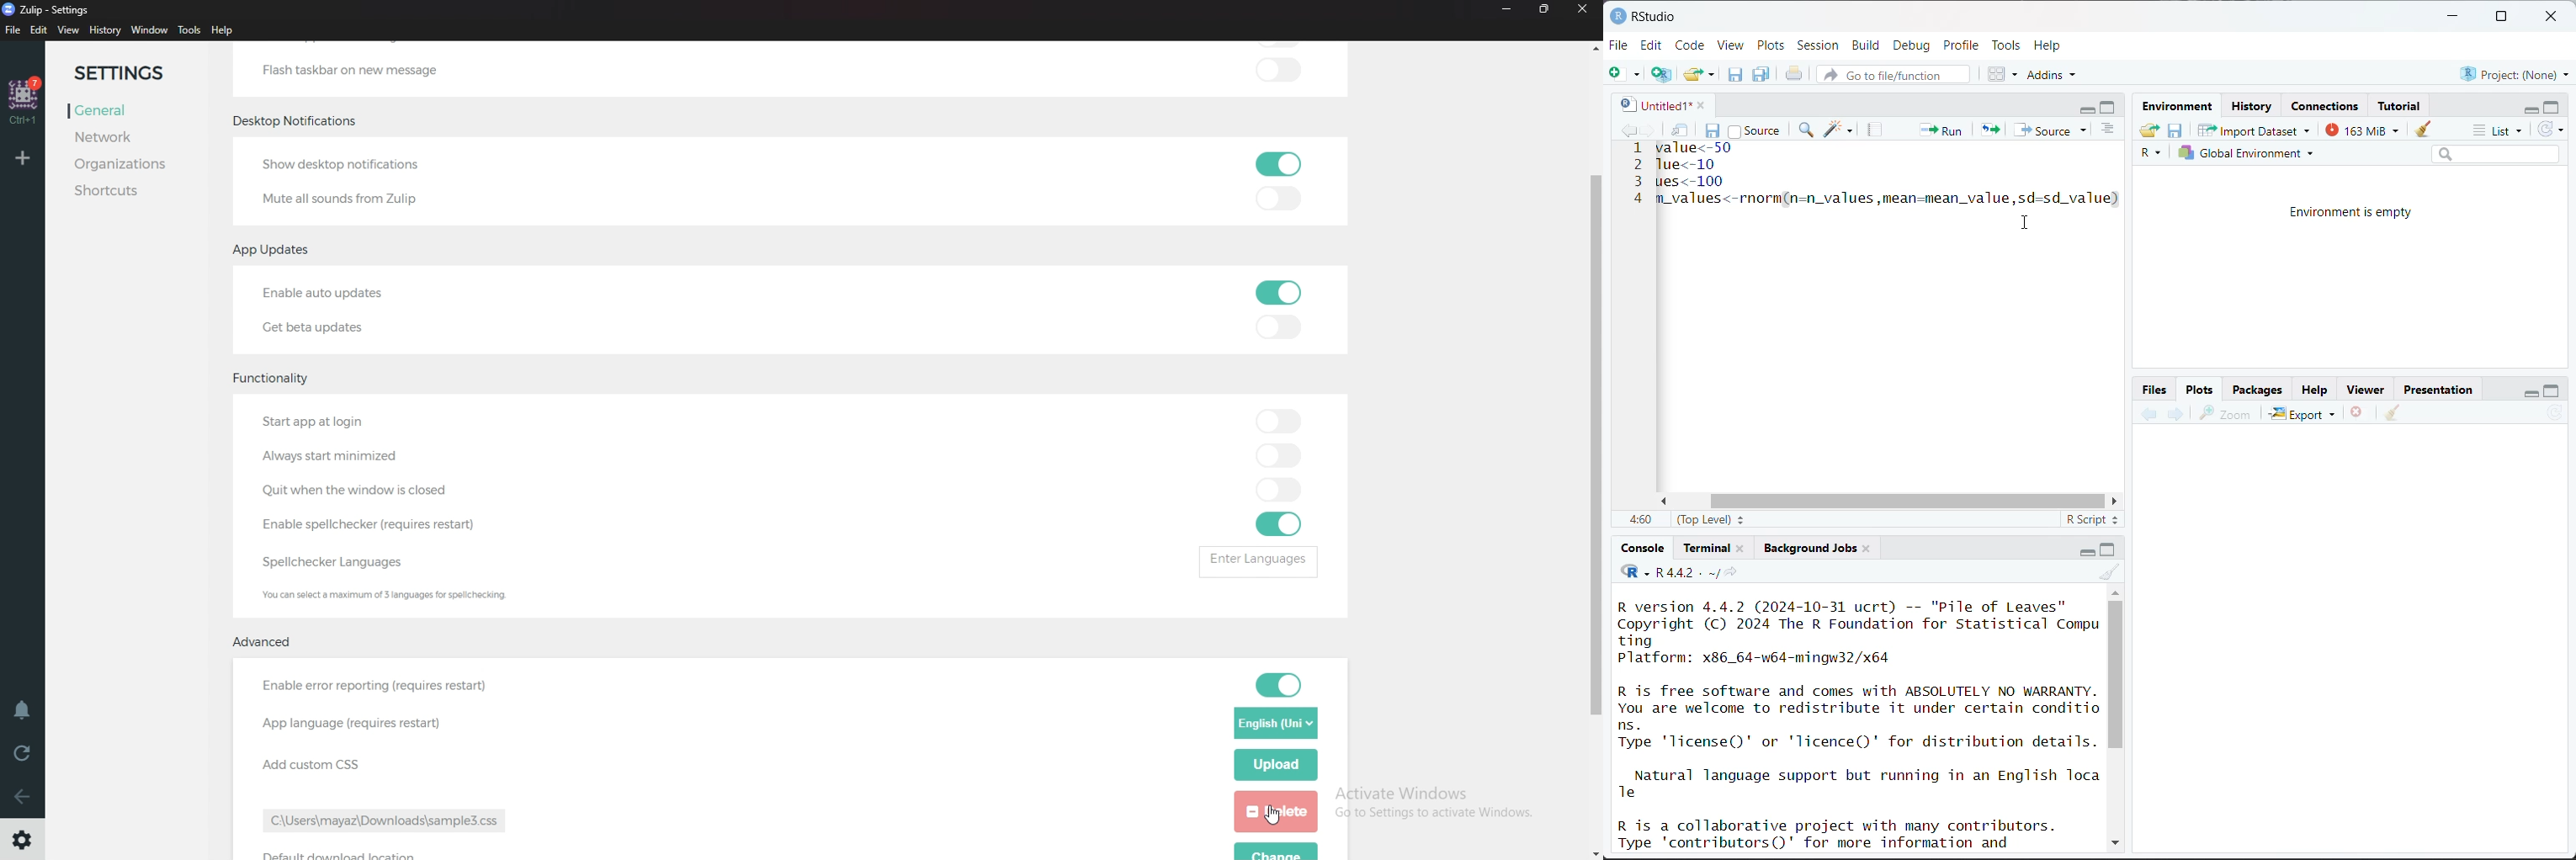 Image resolution: width=2576 pixels, height=868 pixels. What do you see at coordinates (1597, 450) in the screenshot?
I see `scroll bar` at bounding box center [1597, 450].